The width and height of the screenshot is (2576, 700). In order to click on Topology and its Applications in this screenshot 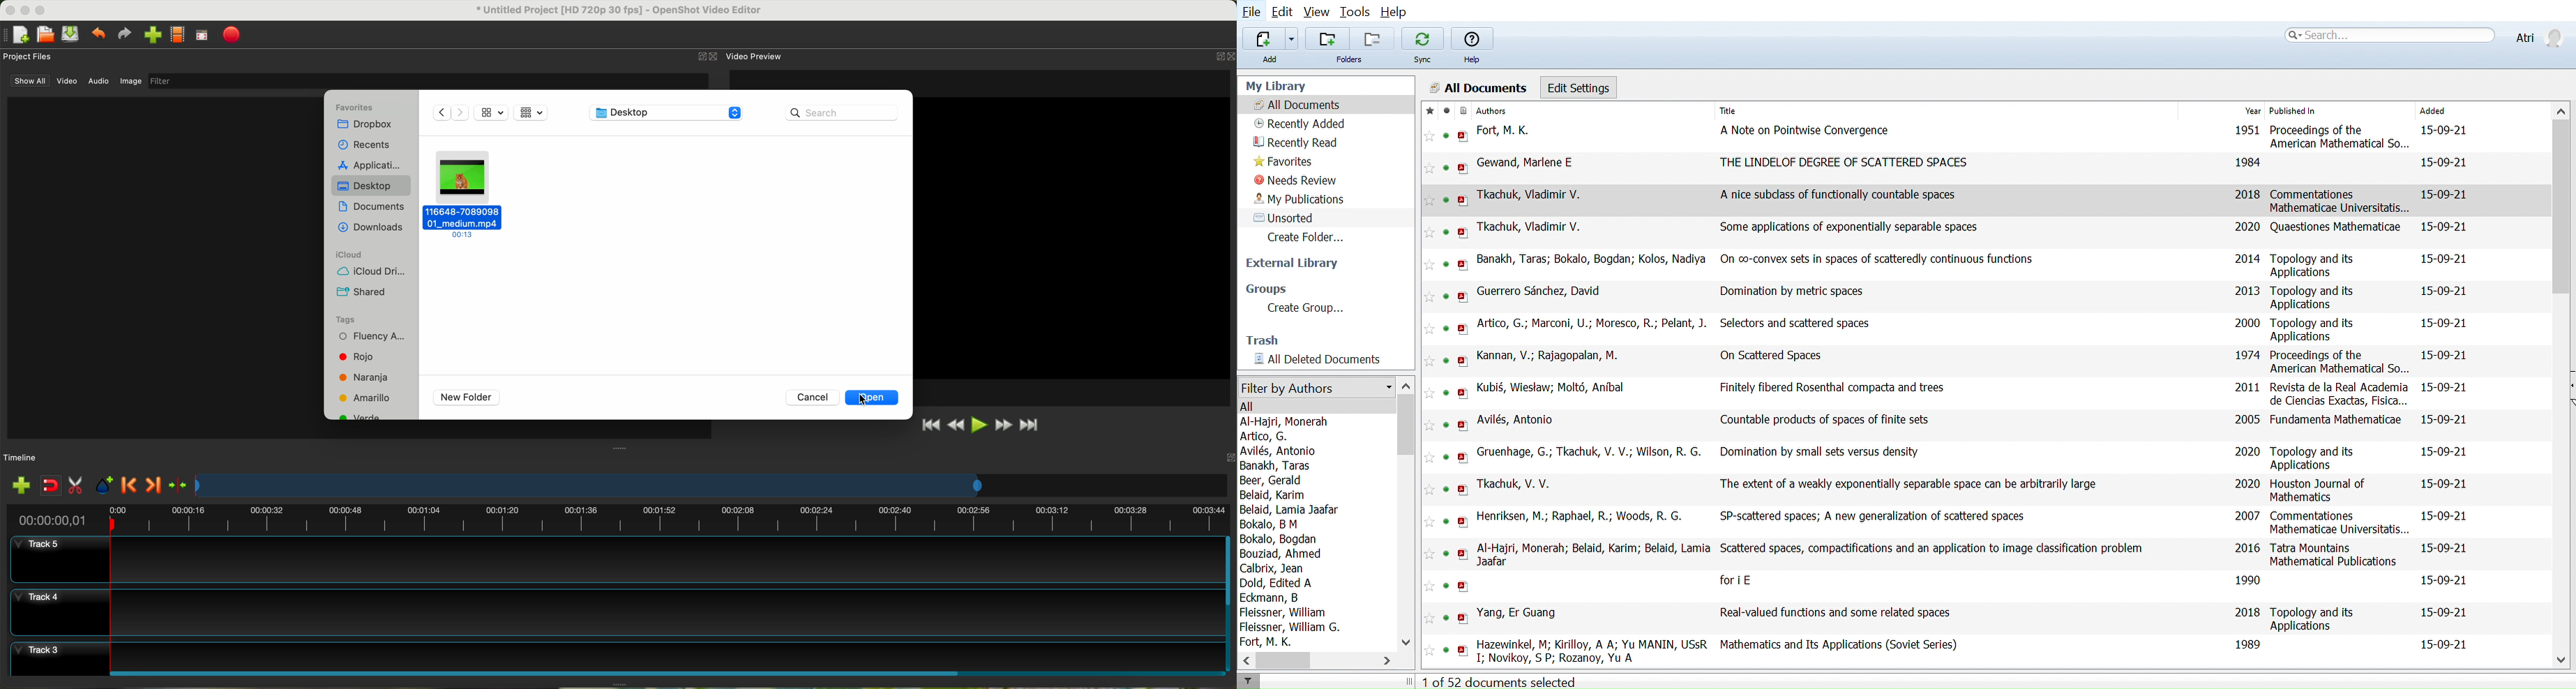, I will do `click(2317, 619)`.